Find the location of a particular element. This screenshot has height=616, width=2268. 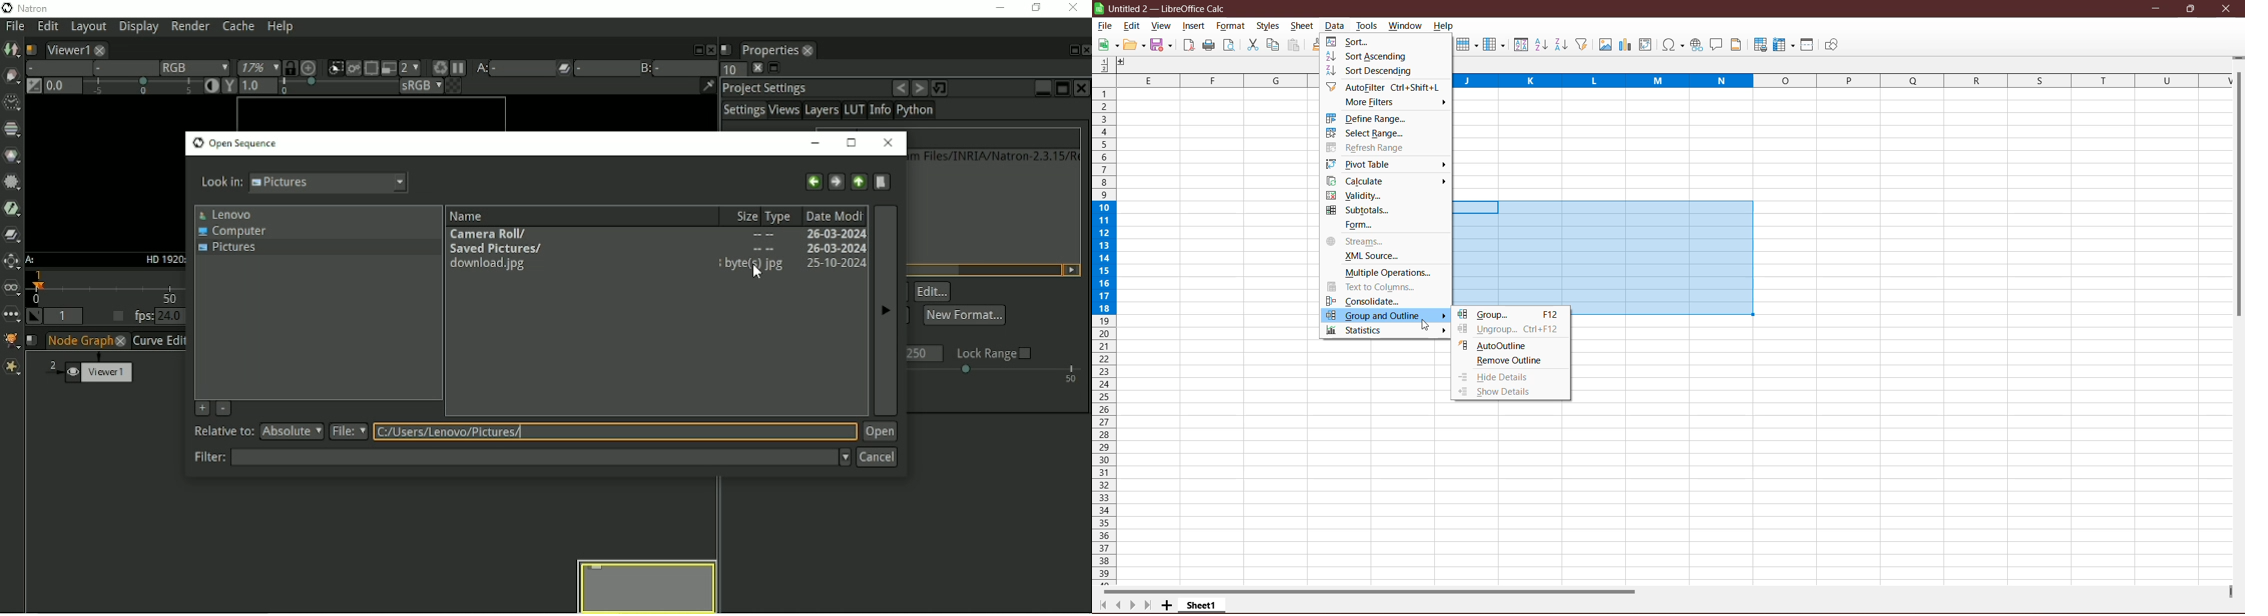

Columns is located at coordinates (1494, 44).